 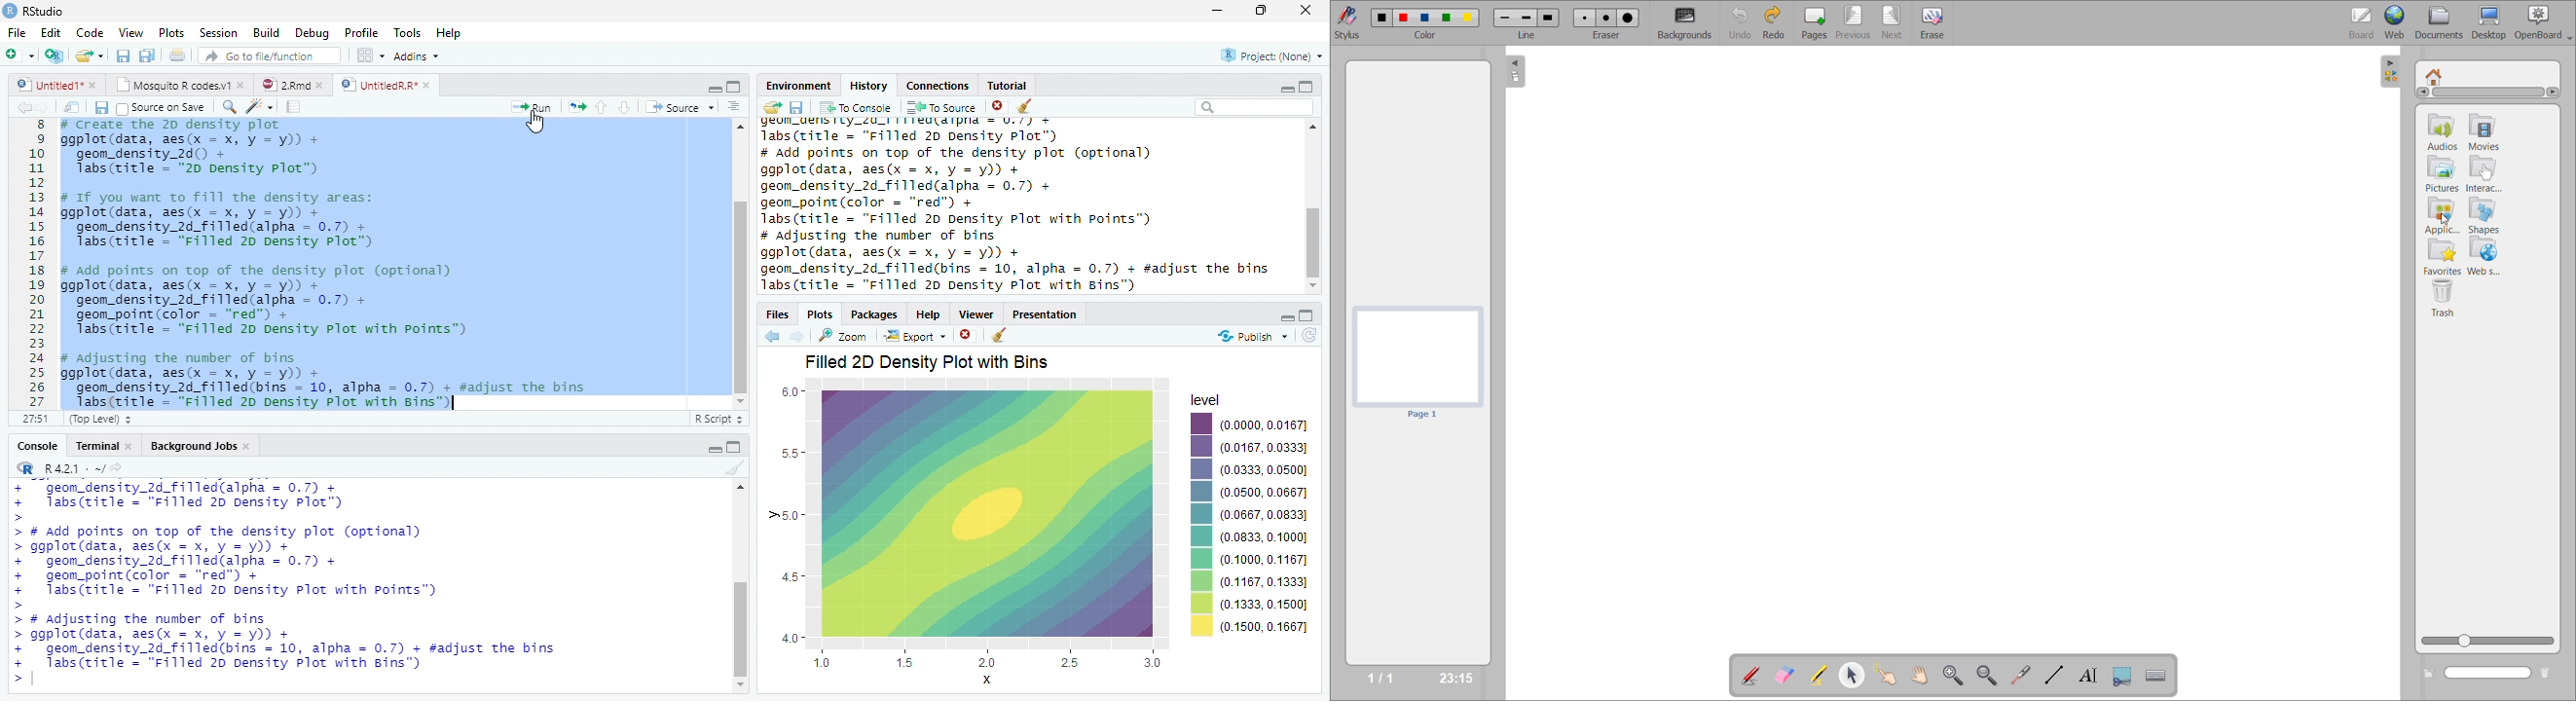 I want to click on labs(title = "Filled 2D Density Plot”)

# add points on top of the density plot (optional)

ggplot (data, aes(x = x, y = y)) +

geon_density_2d_filled(alpha = 0.7) +

geon_point (color = "red") +

labs (title = "Filled 20 Density Plot with Points”)

# adjusting the number of bins

ggplot(data, aes(x = x, y = y)) +

geon_density_2d_filled(bins = 10, alpha = 0.7) + #adjust the bins
labs (title = "Filled 20 Density Plot with sins"), so click(x=1022, y=207).